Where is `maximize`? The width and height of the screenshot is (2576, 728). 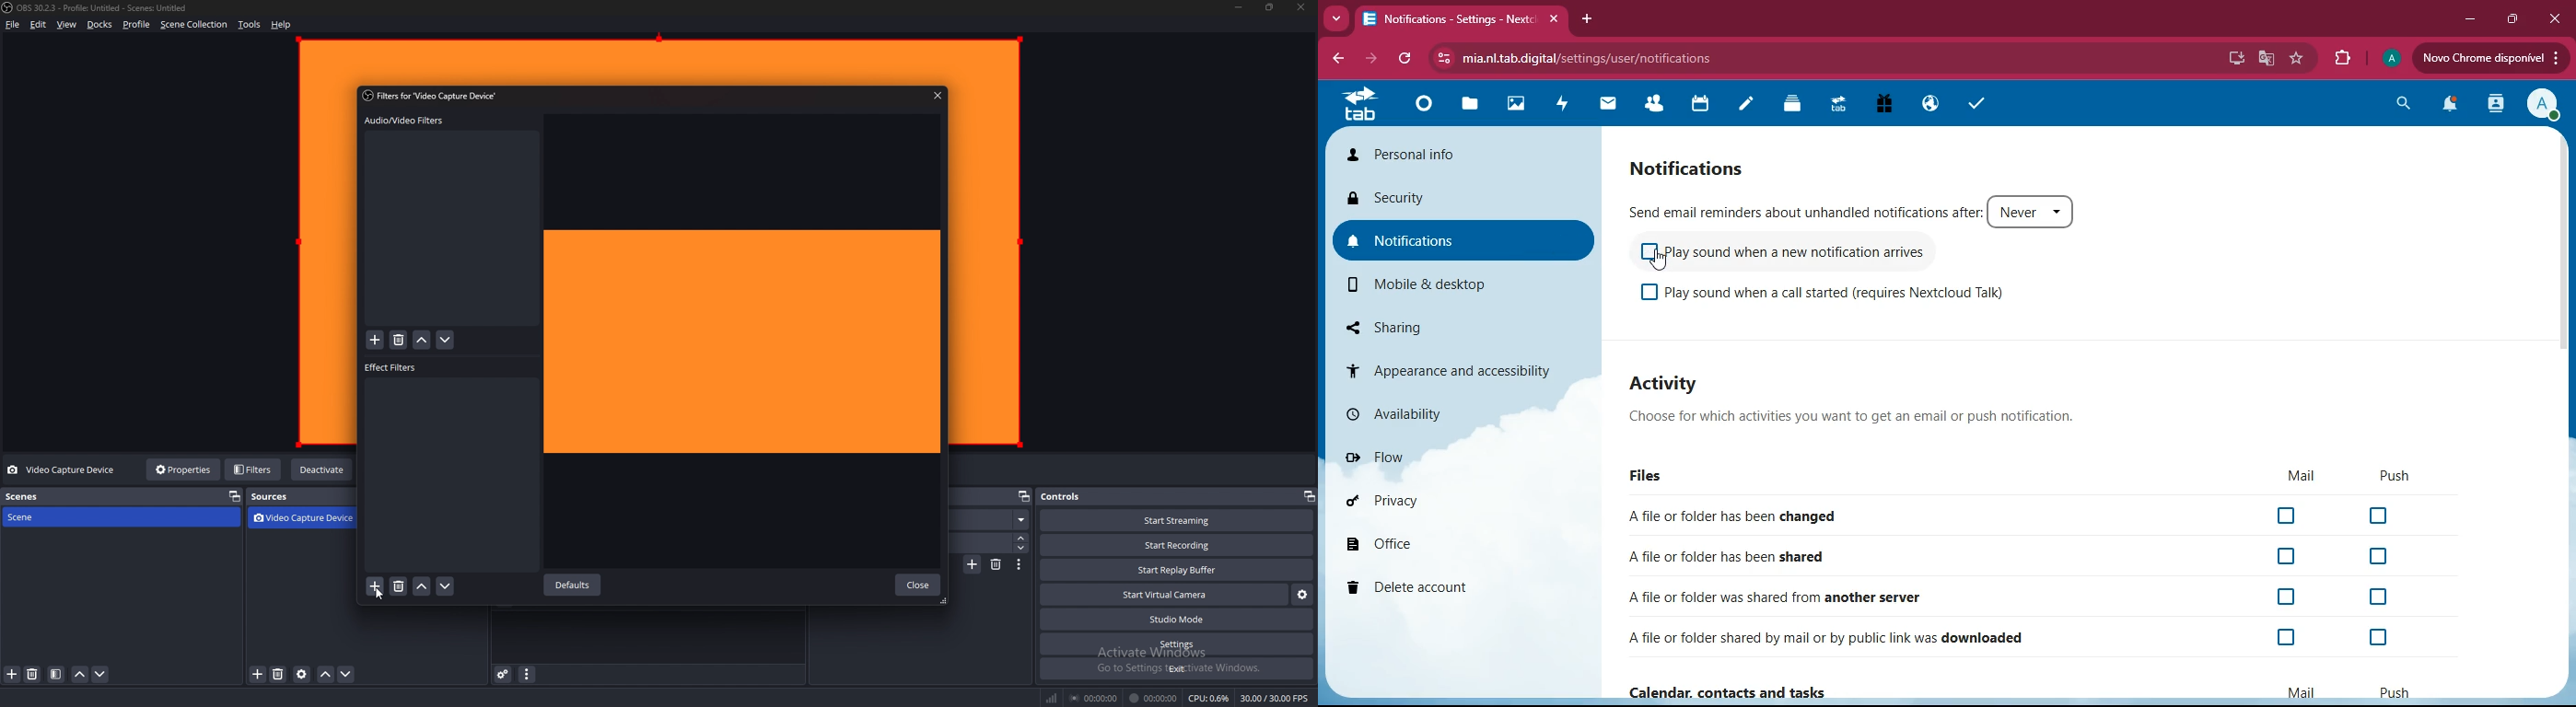 maximize is located at coordinates (2508, 19).